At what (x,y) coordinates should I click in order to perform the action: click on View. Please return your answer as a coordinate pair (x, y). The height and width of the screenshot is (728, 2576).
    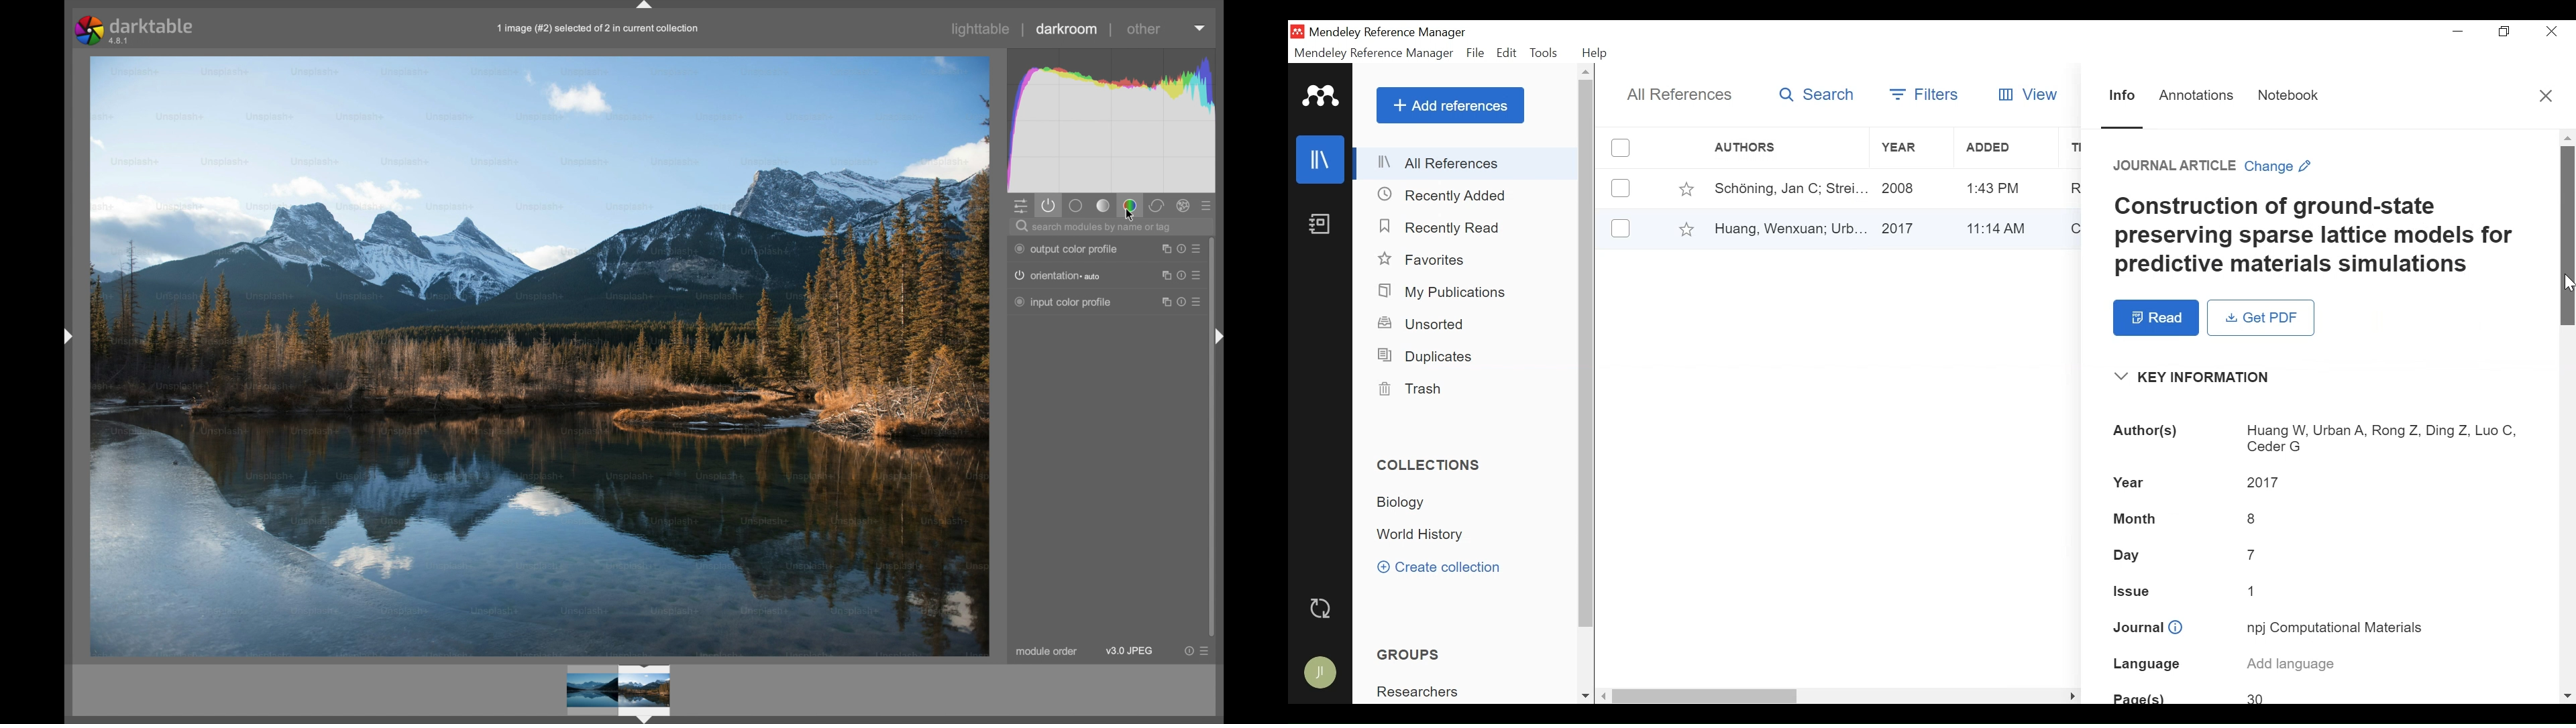
    Looking at the image, I should click on (2029, 93).